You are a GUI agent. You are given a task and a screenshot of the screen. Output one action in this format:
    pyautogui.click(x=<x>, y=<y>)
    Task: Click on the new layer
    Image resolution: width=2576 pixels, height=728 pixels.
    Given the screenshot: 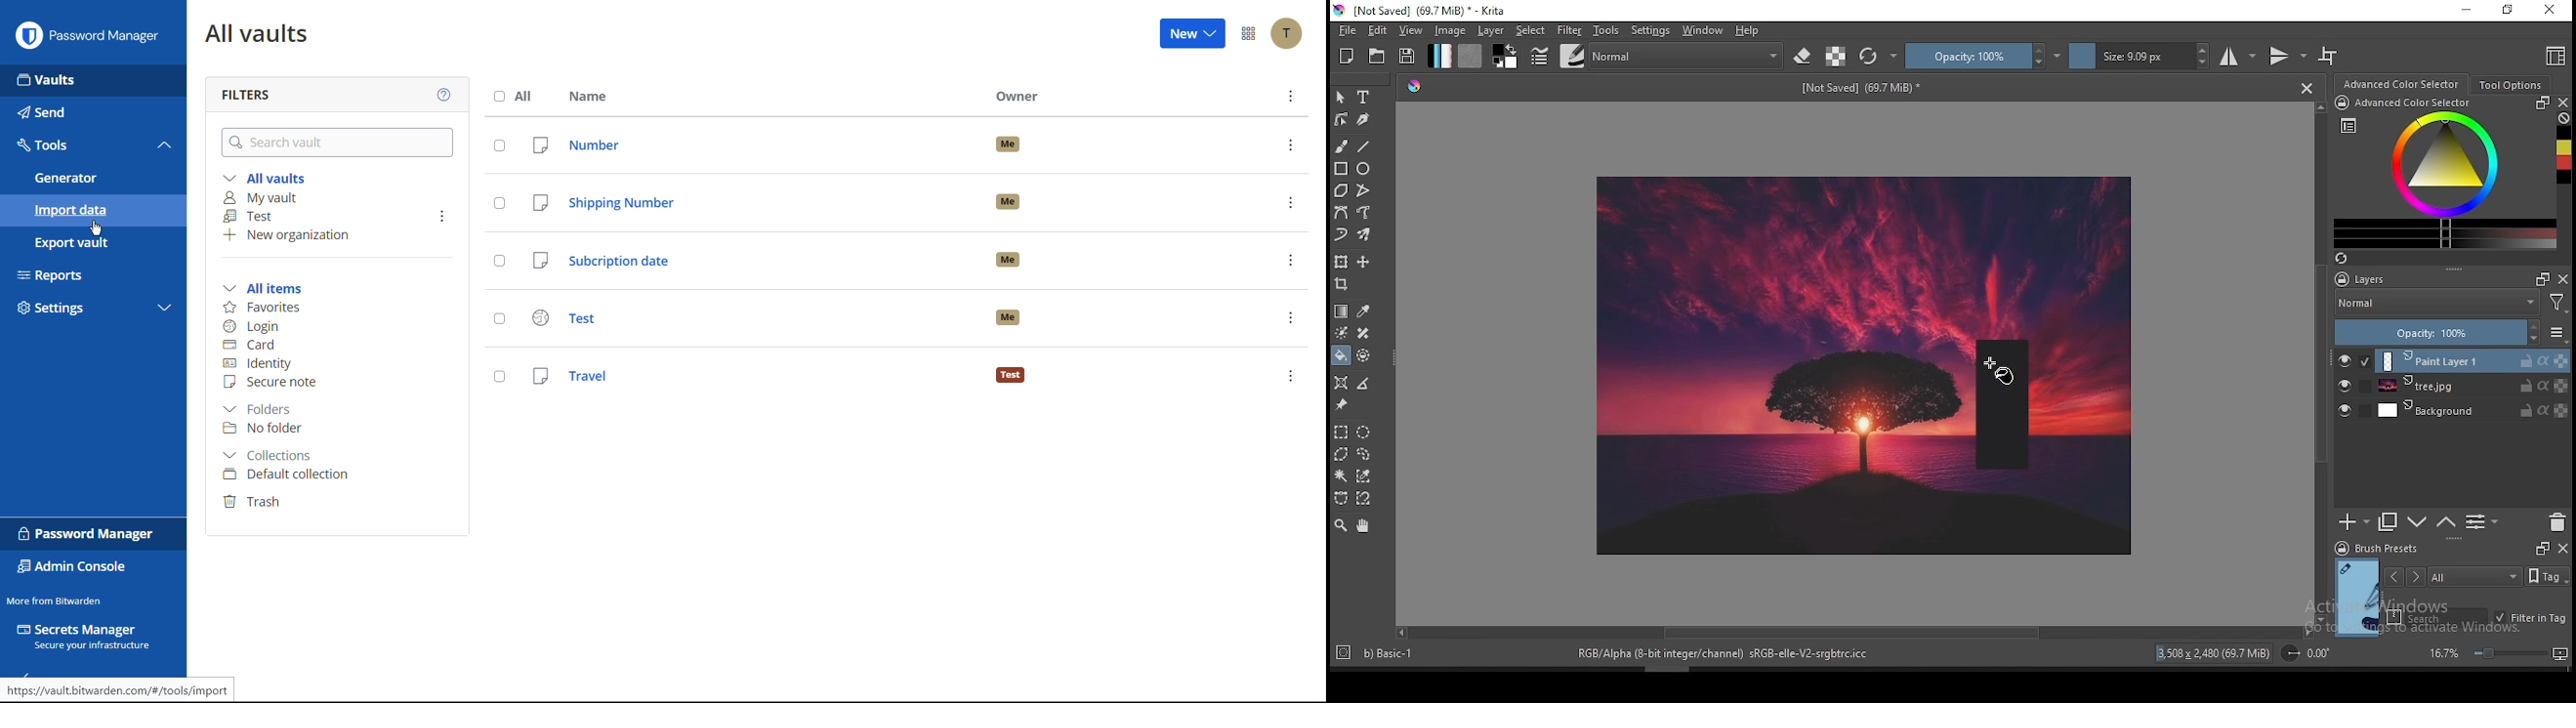 What is the action you would take?
    pyautogui.click(x=2354, y=523)
    